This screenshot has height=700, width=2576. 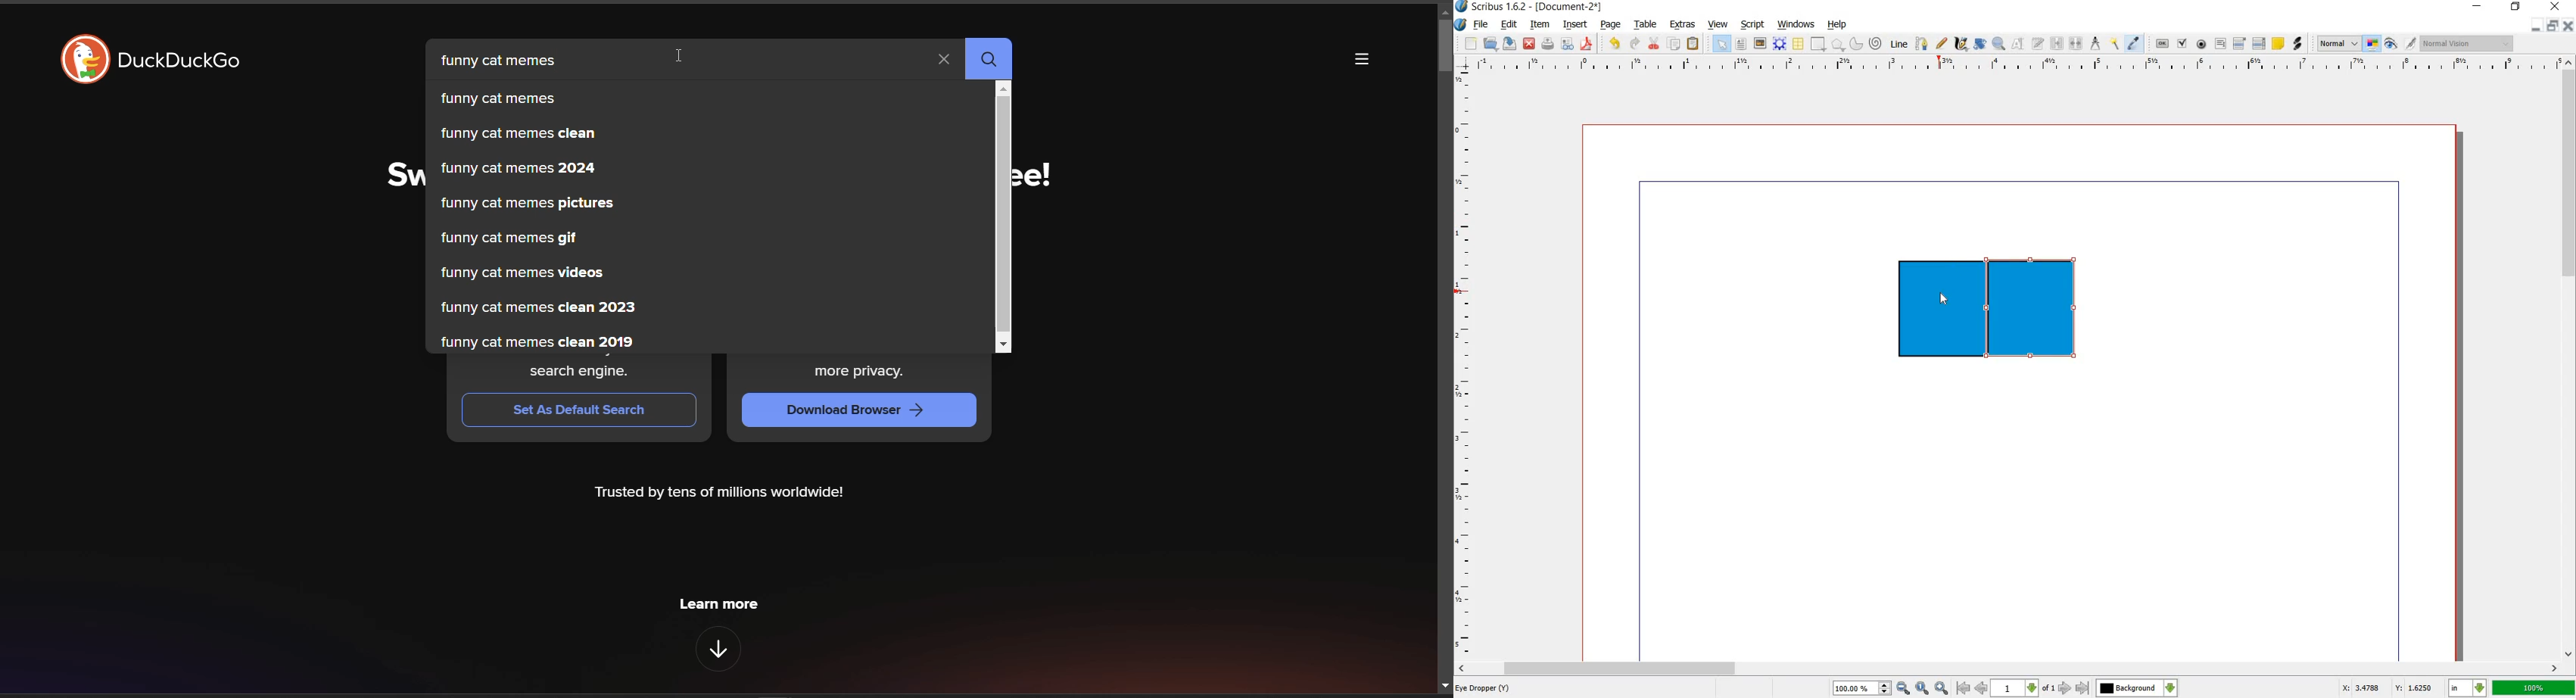 I want to click on line, so click(x=1899, y=44).